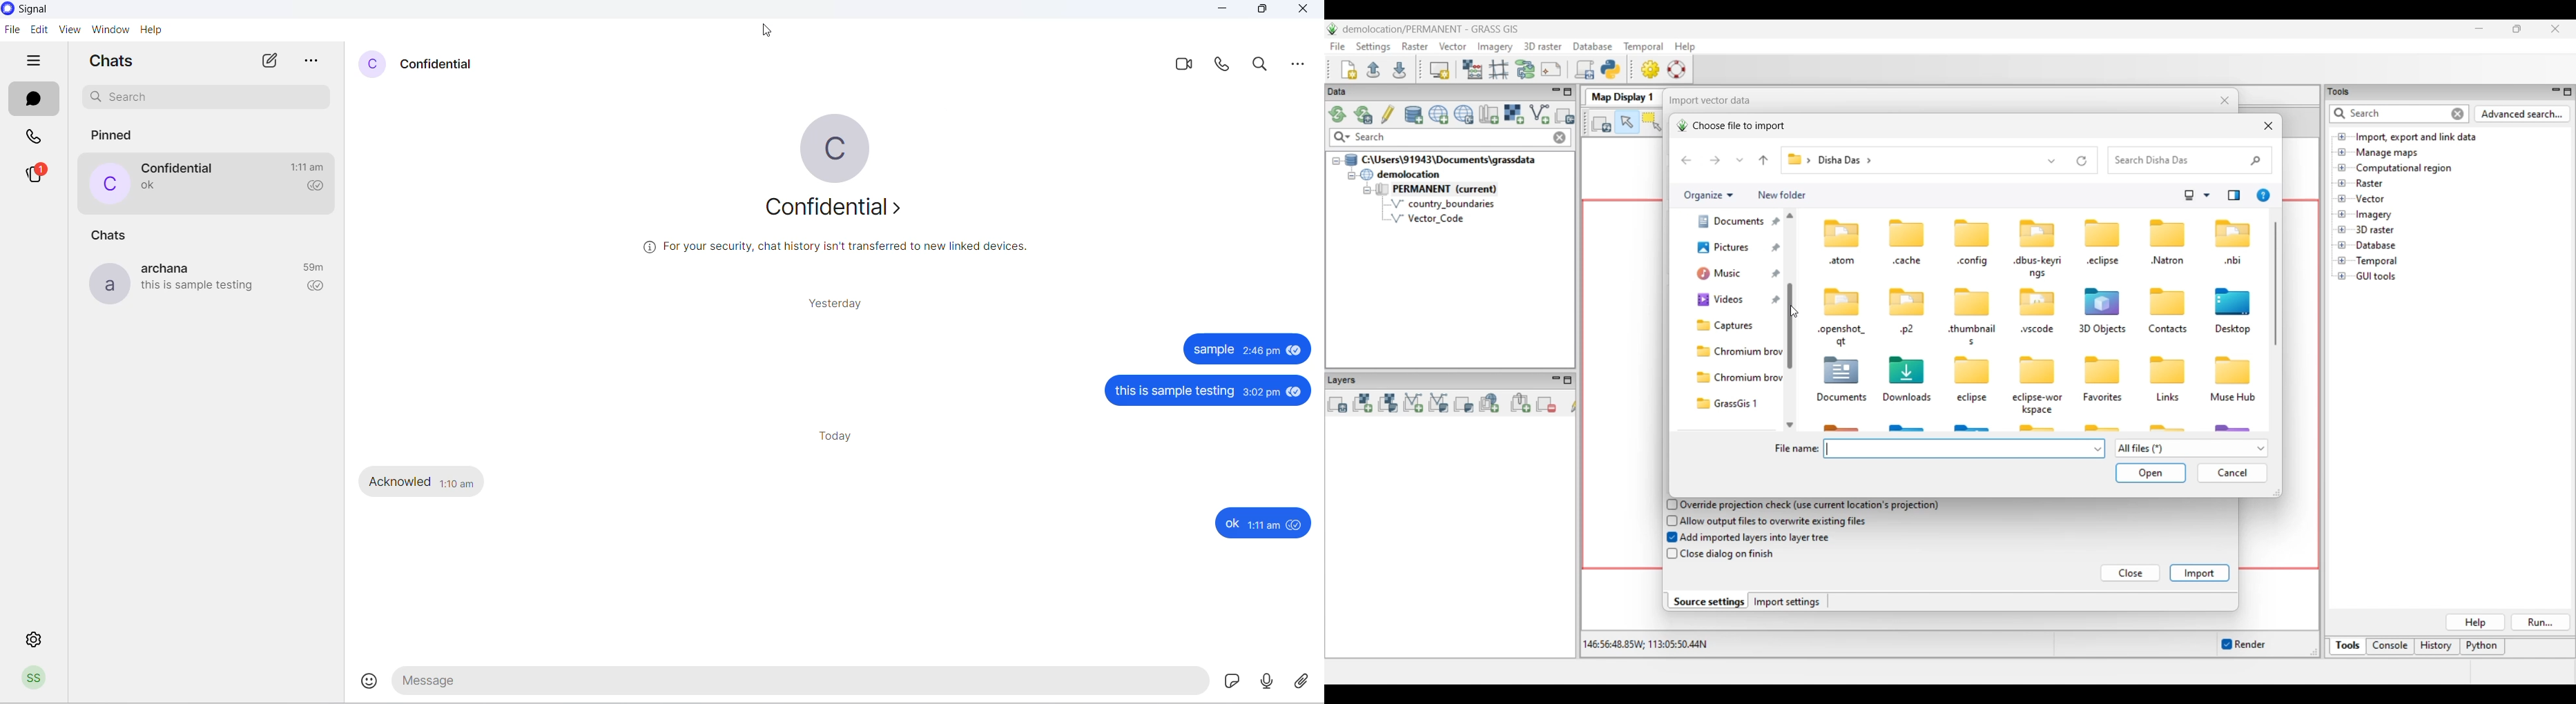  I want to click on sticker, so click(1230, 683).